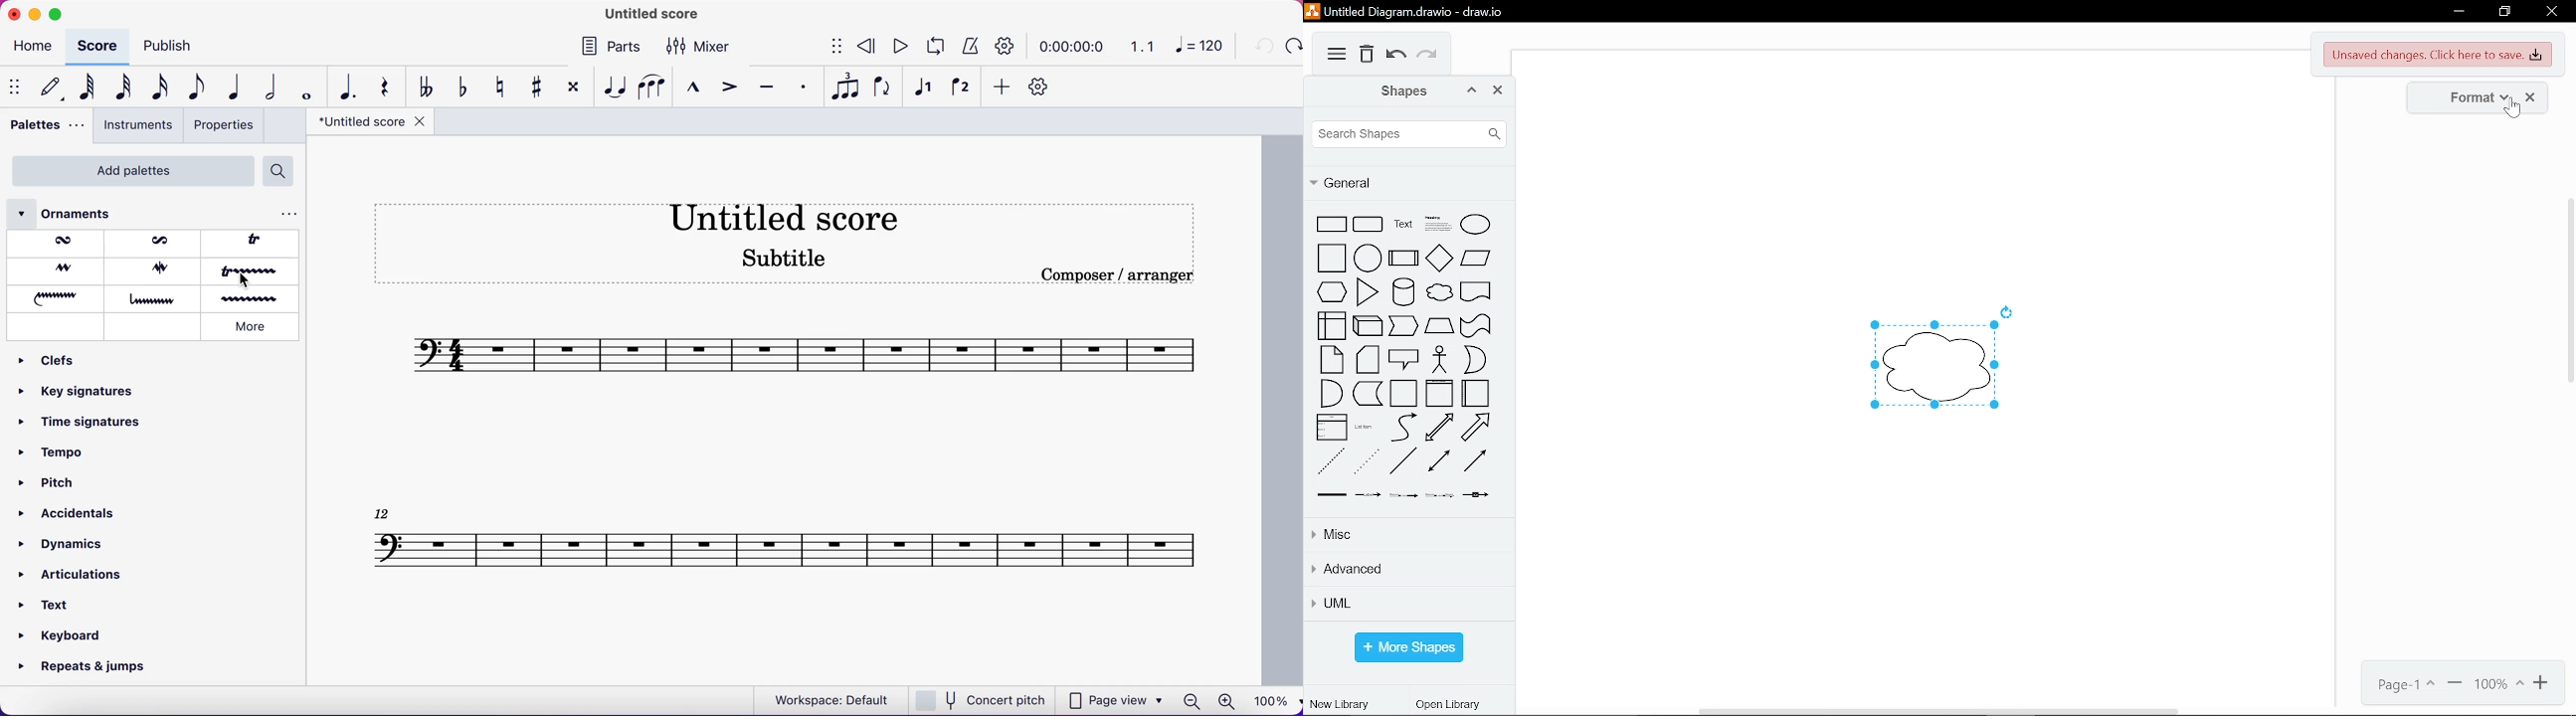 The image size is (2576, 728). I want to click on tie, so click(614, 87).